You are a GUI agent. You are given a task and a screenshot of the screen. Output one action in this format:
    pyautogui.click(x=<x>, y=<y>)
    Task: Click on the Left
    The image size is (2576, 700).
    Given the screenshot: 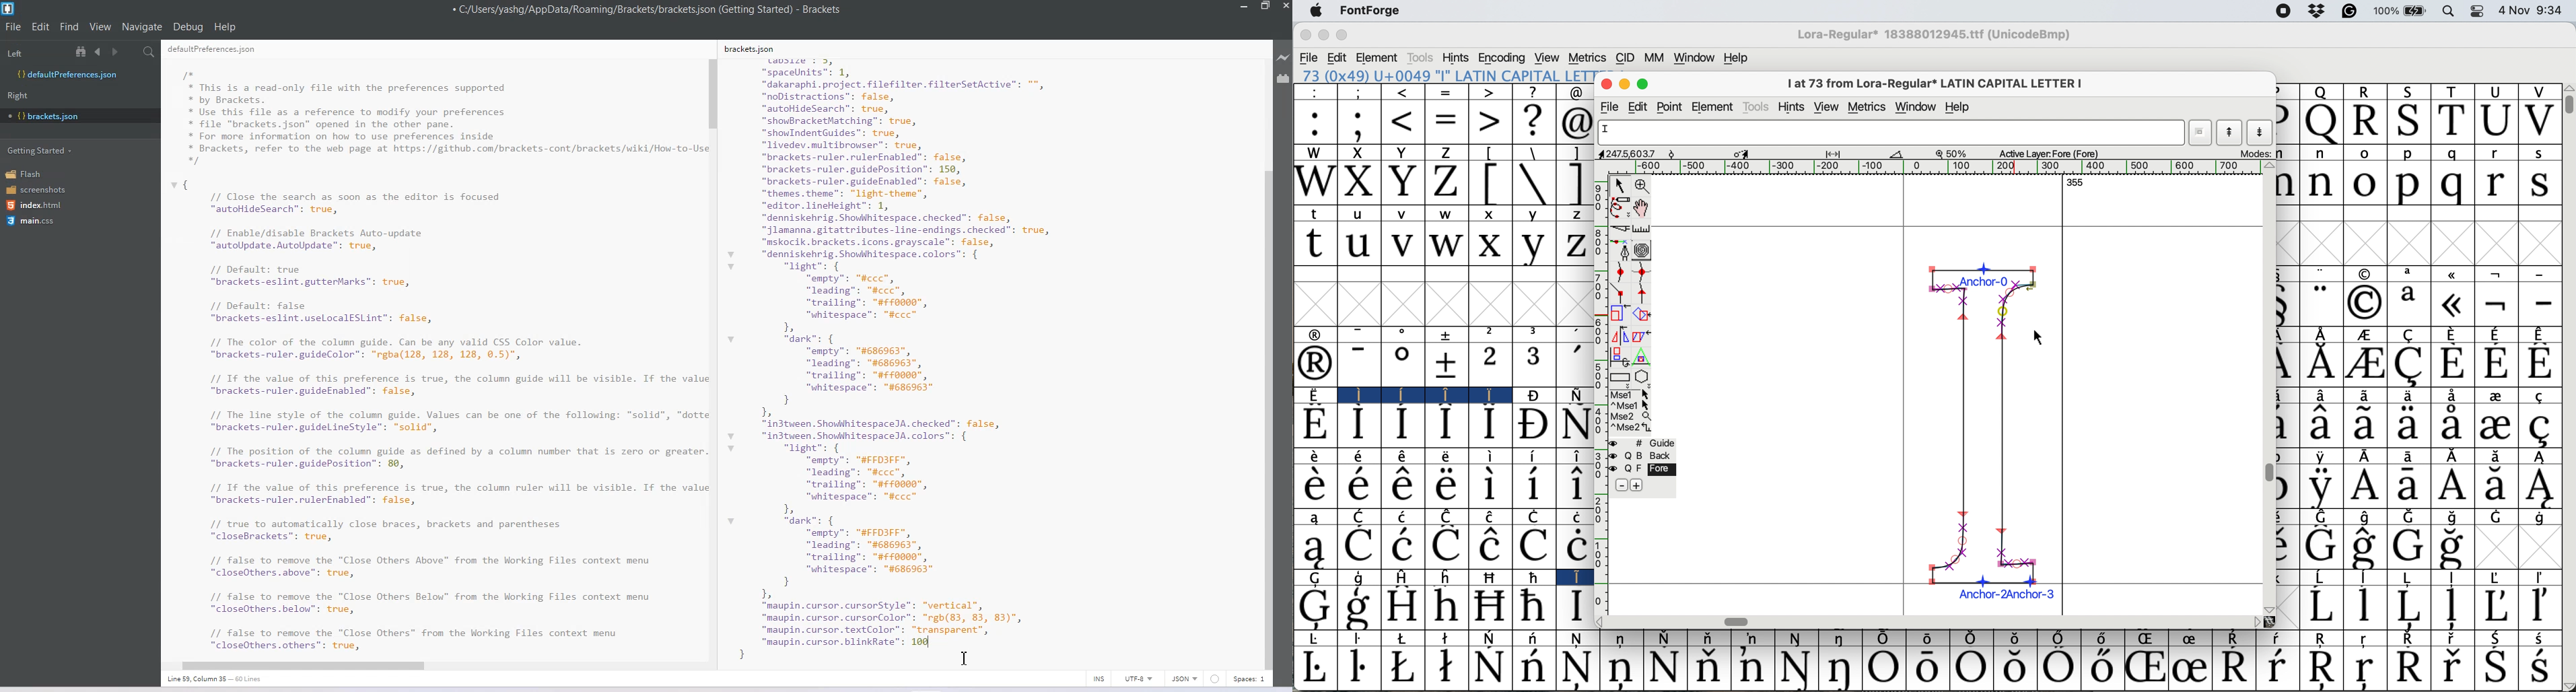 What is the action you would take?
    pyautogui.click(x=14, y=54)
    